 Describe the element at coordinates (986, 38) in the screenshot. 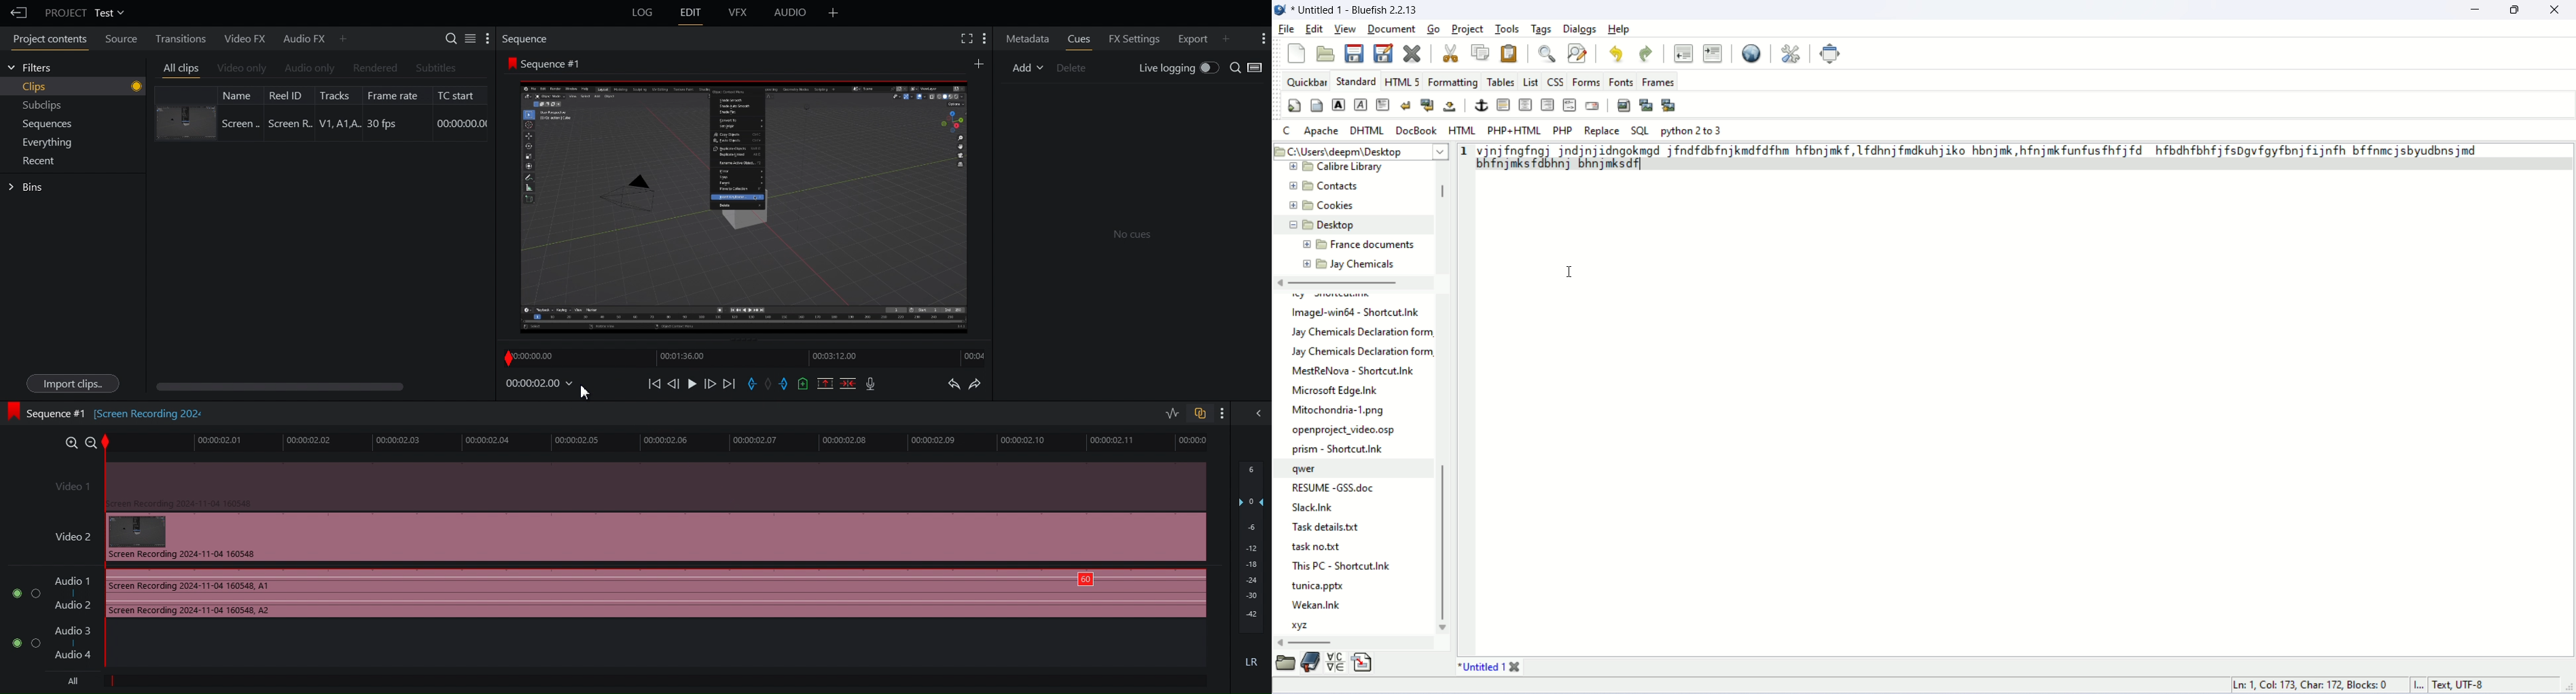

I see `More` at that location.